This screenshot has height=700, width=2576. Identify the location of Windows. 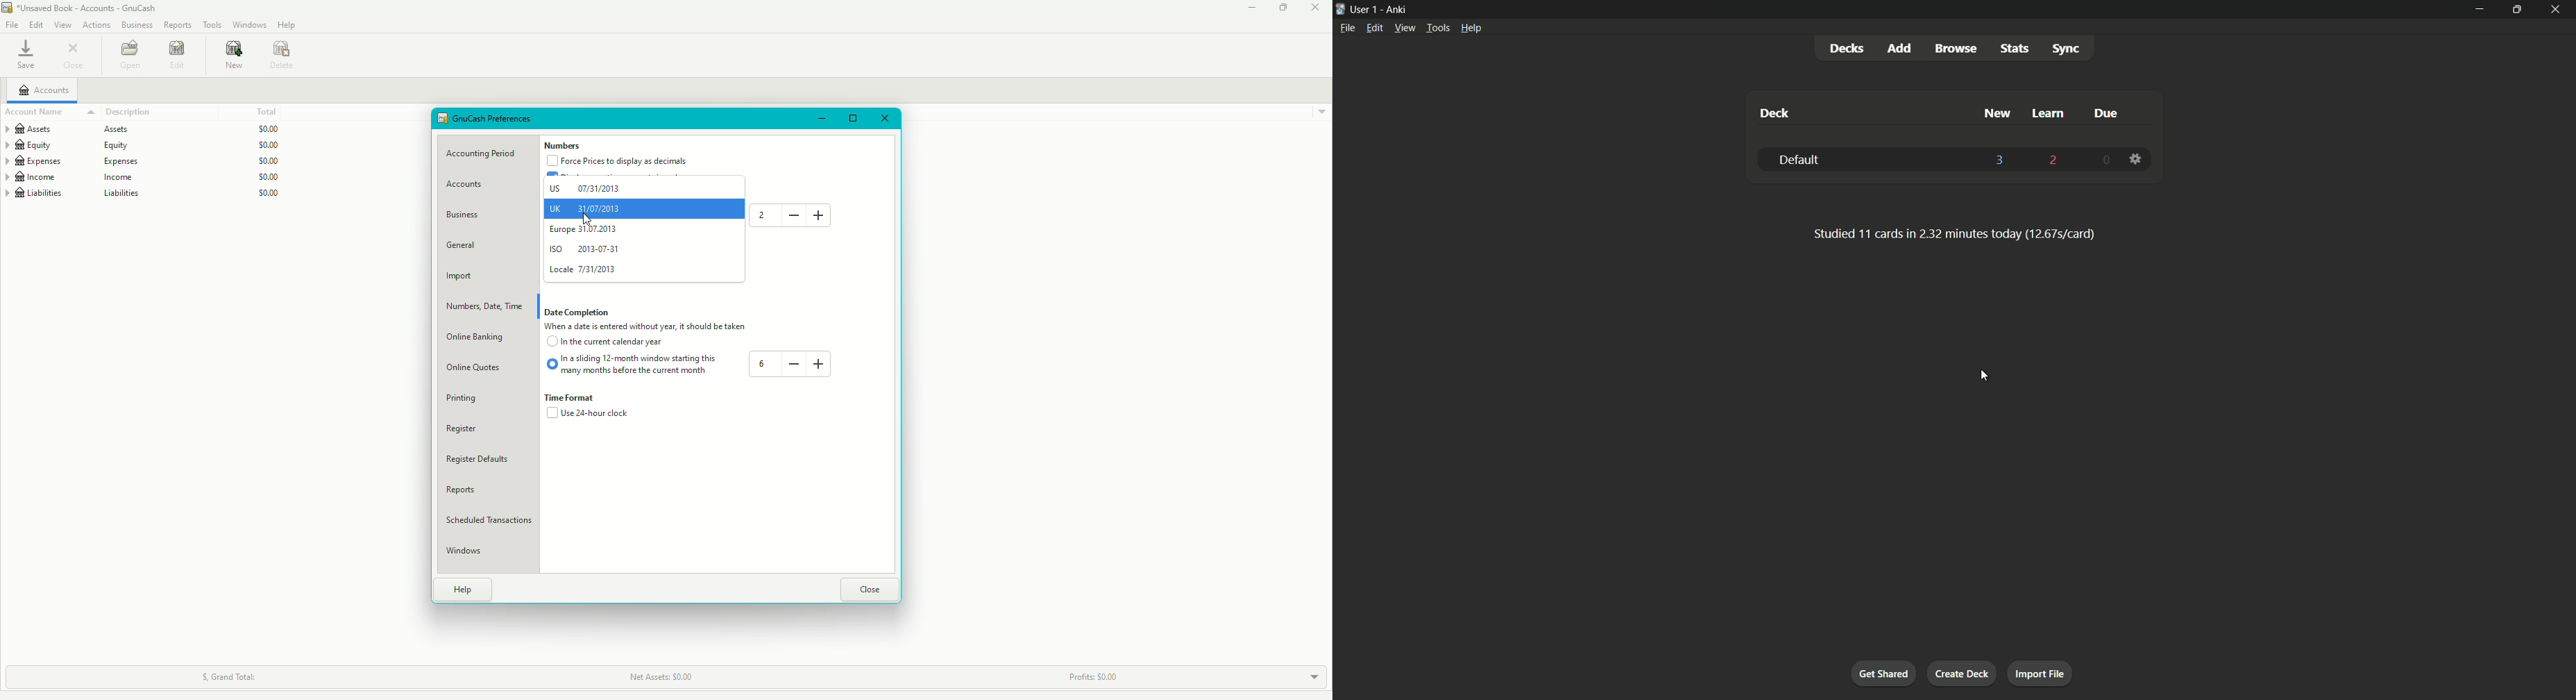
(470, 552).